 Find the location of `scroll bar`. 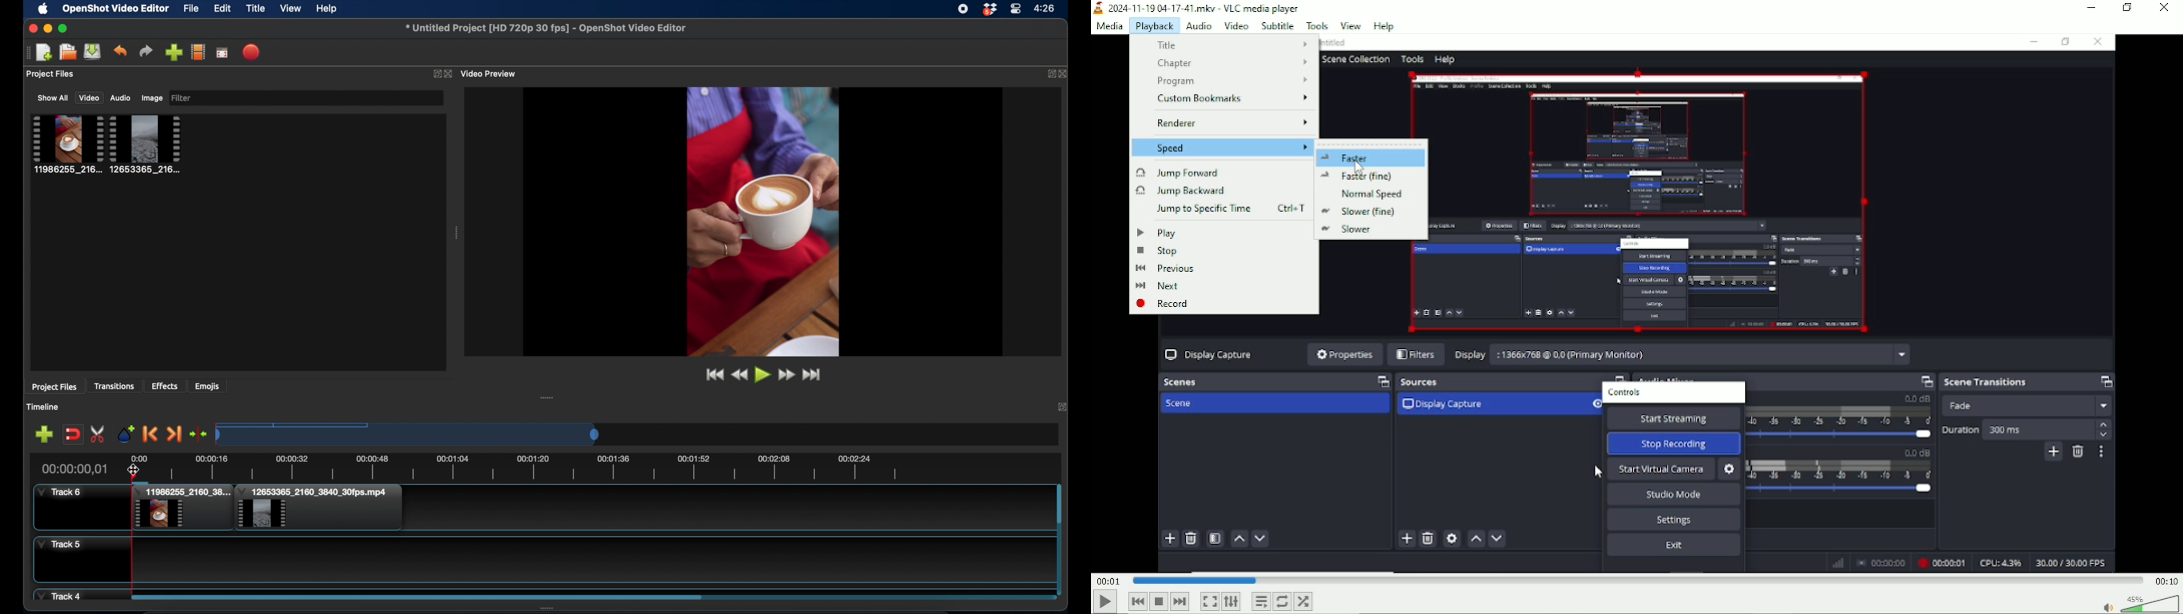

scroll bar is located at coordinates (416, 596).